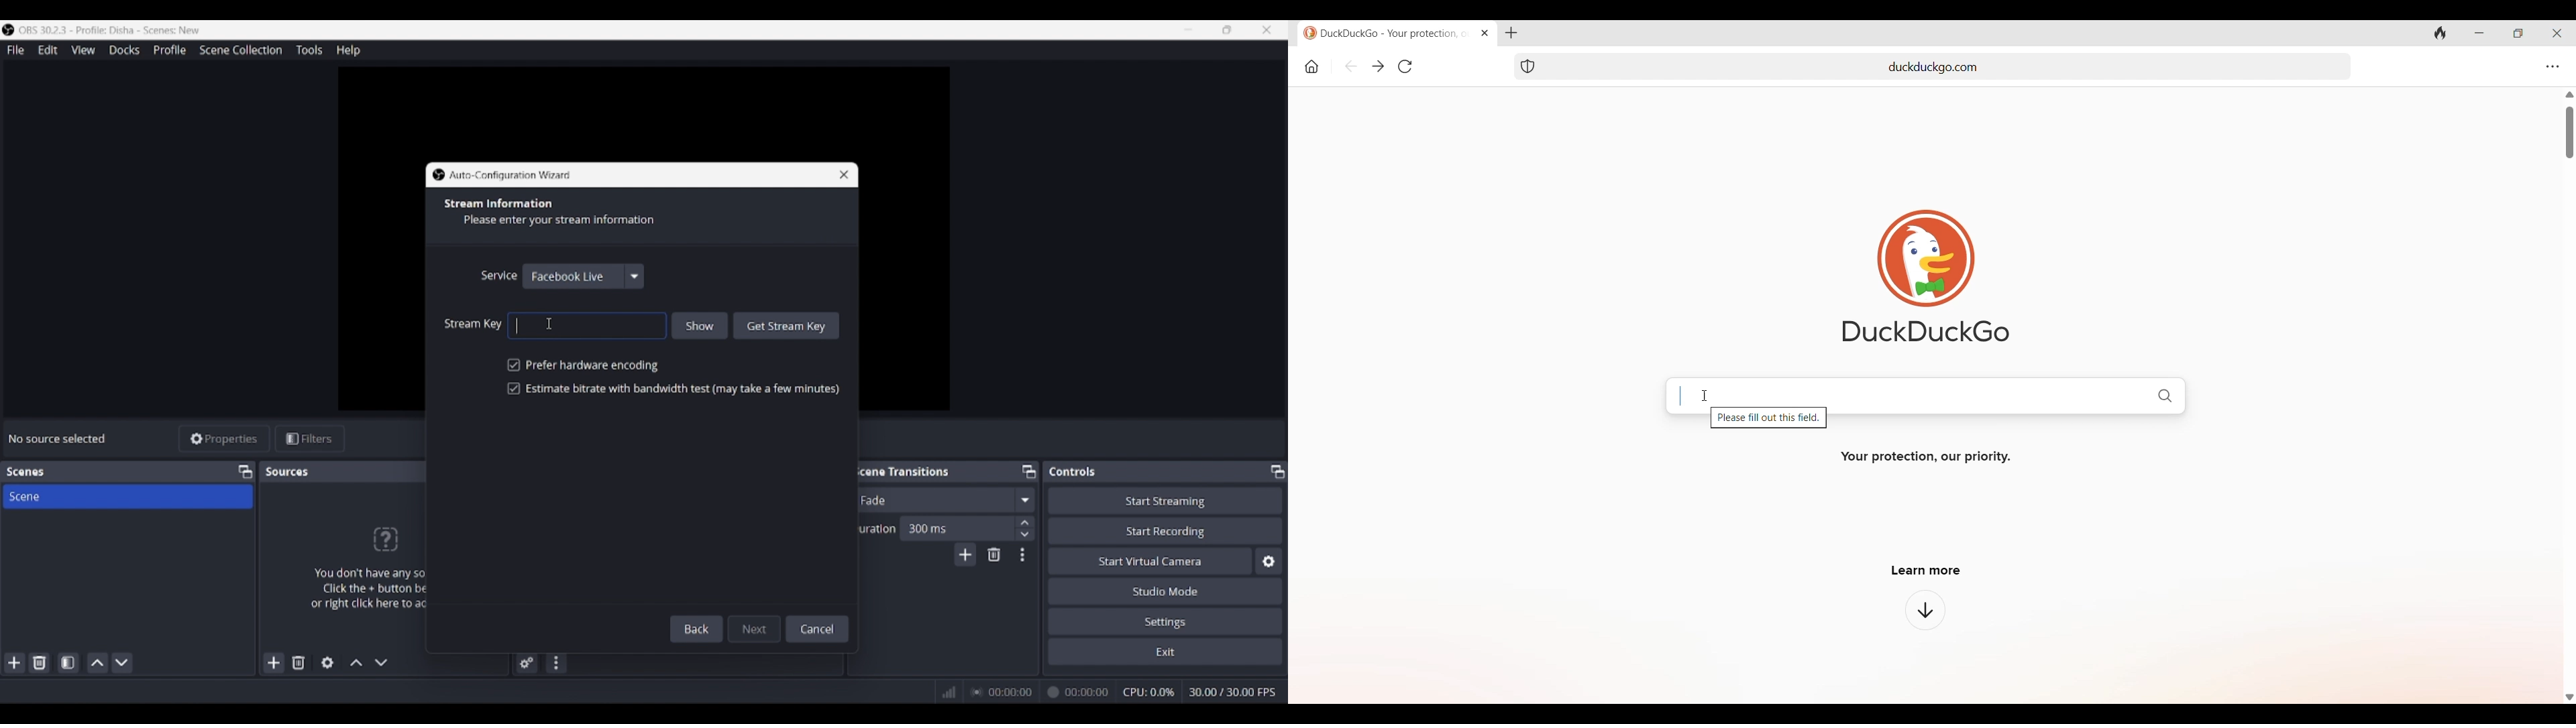 The width and height of the screenshot is (2576, 728). What do you see at coordinates (240, 50) in the screenshot?
I see `Scene collection menu` at bounding box center [240, 50].